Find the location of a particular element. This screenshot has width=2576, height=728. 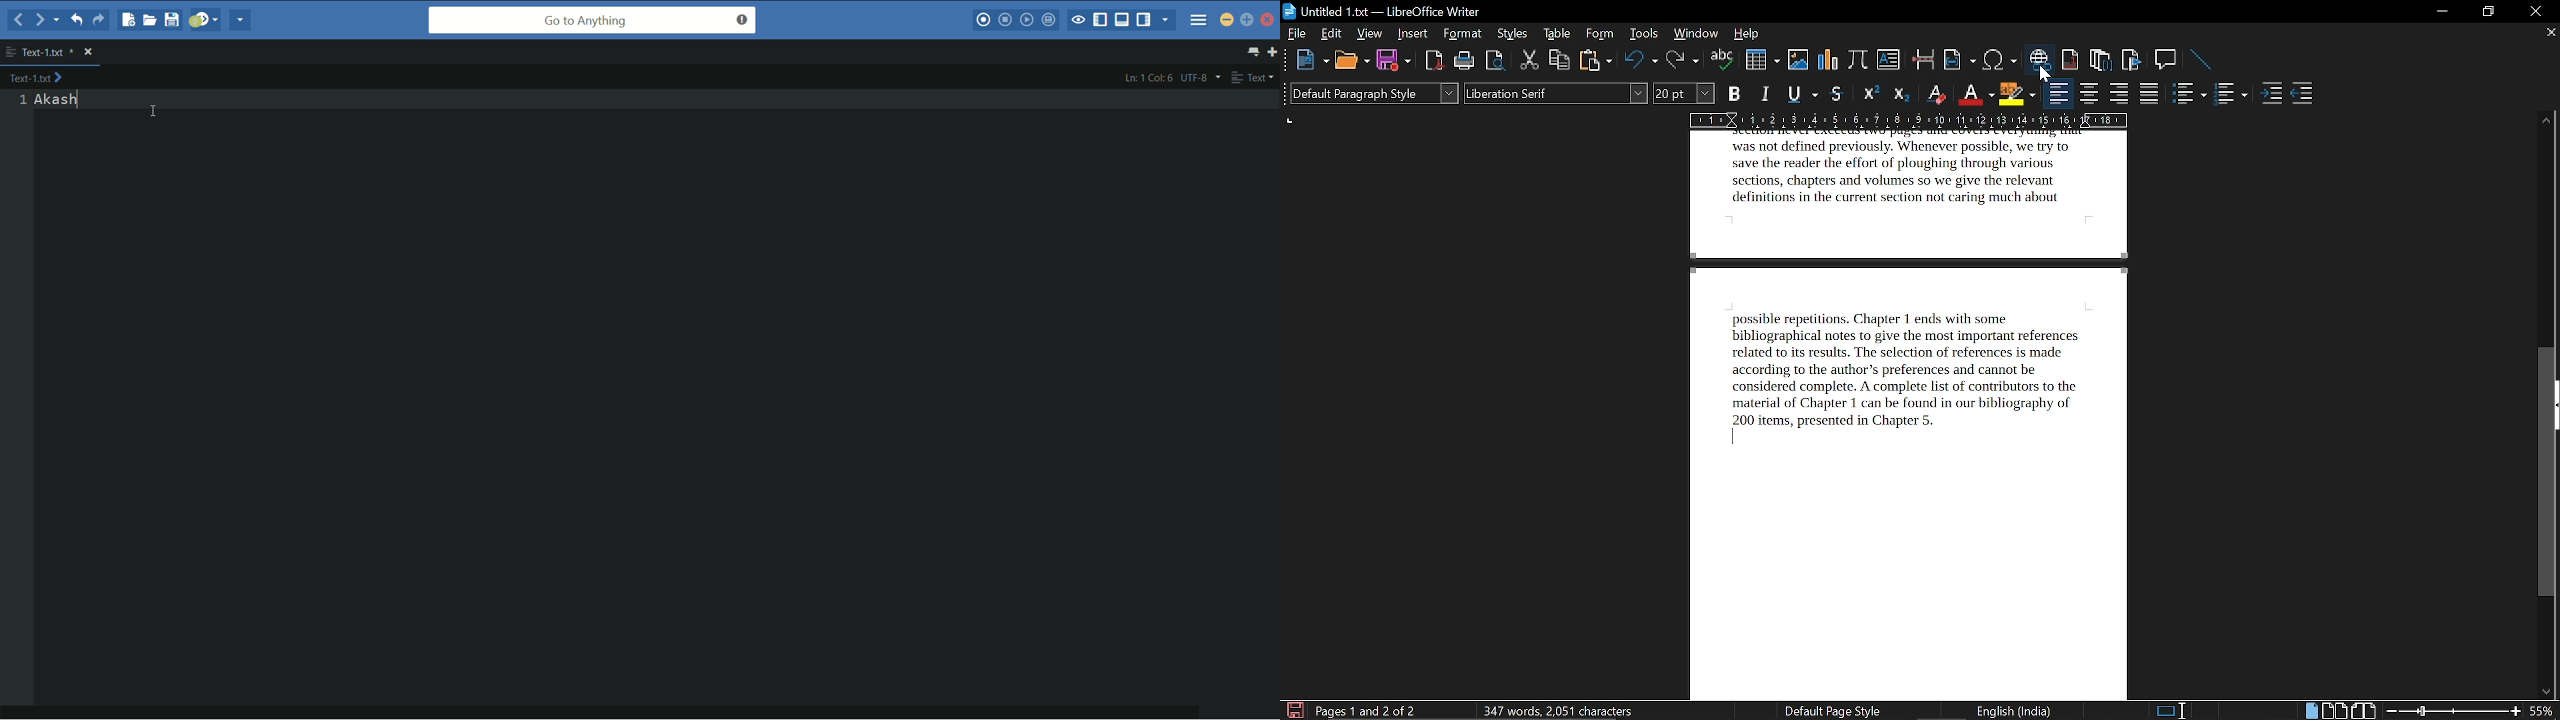

insert field is located at coordinates (1961, 60).